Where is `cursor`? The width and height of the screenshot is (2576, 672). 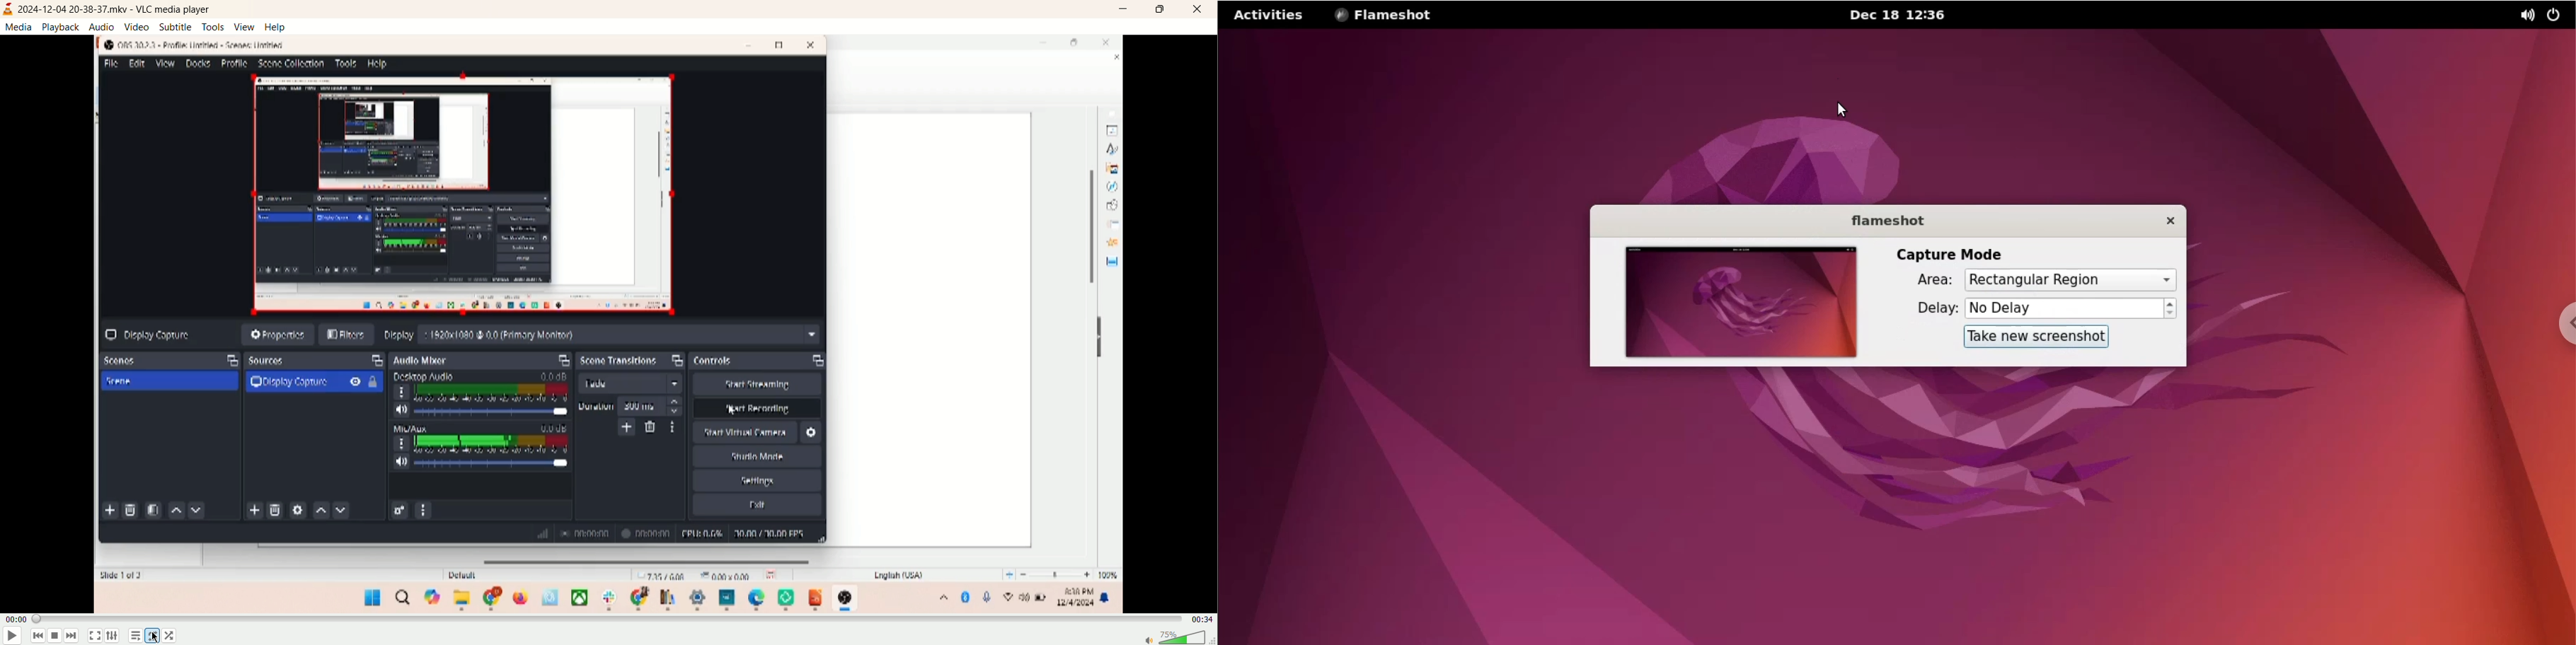 cursor is located at coordinates (1845, 110).